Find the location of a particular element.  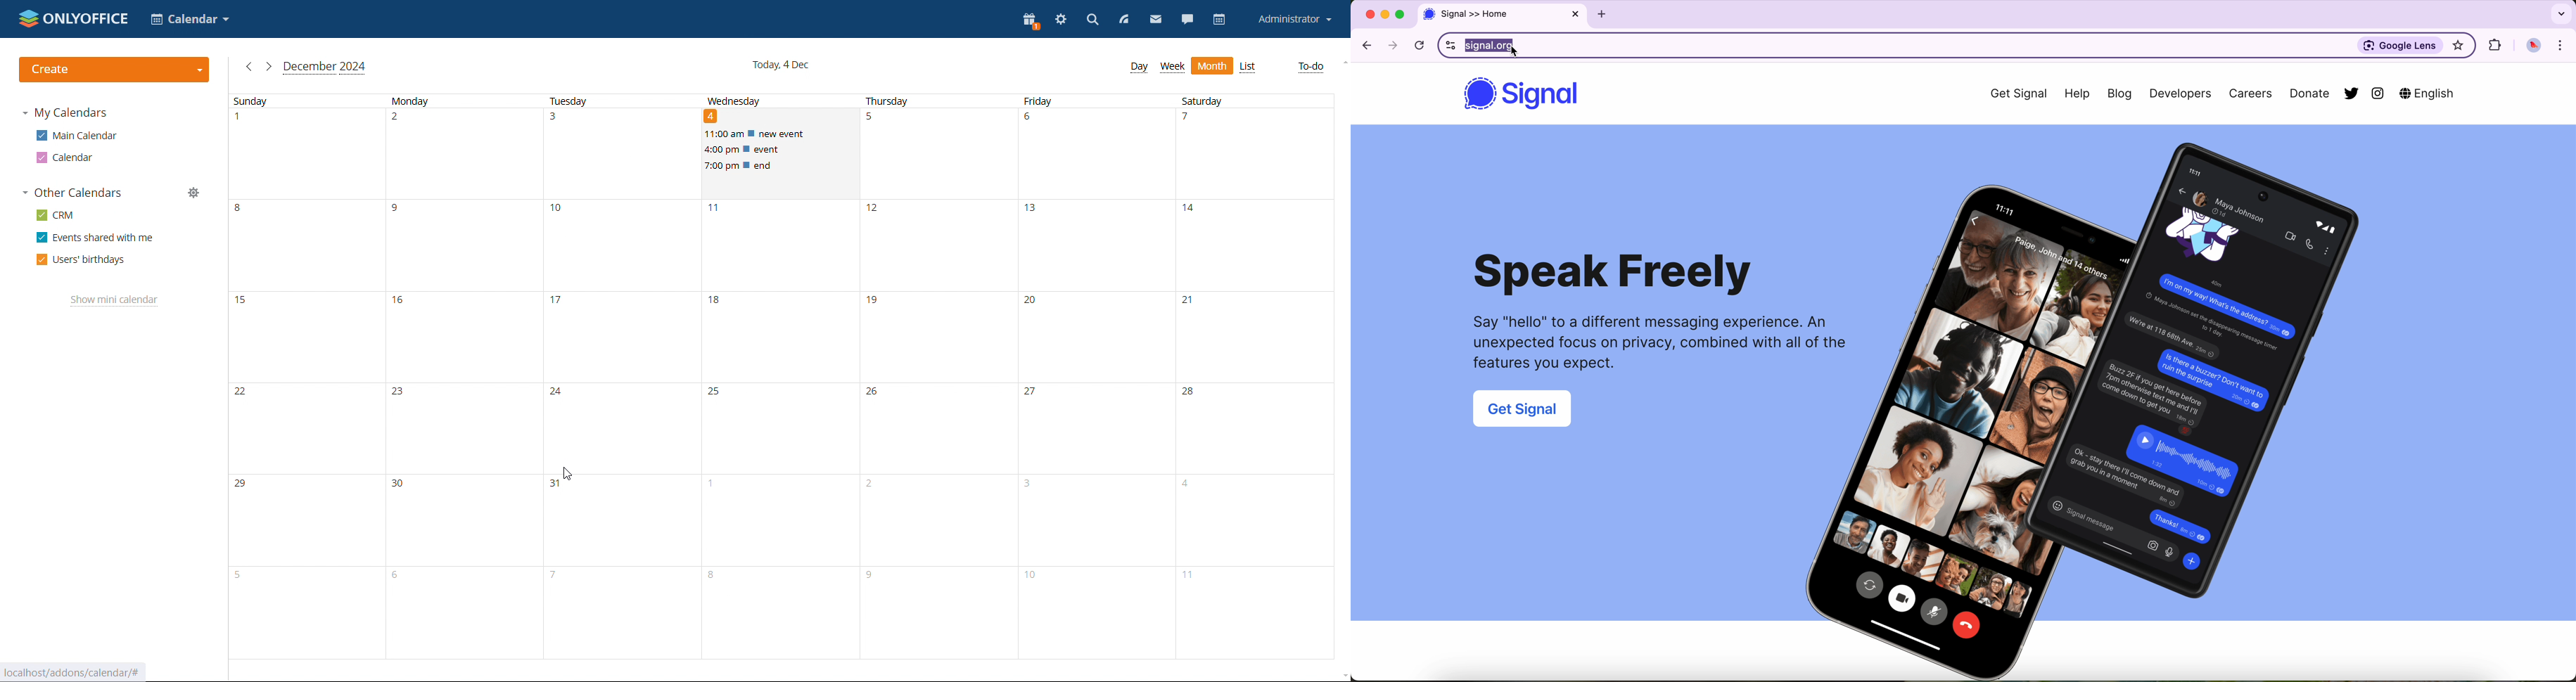

mail is located at coordinates (1155, 18).